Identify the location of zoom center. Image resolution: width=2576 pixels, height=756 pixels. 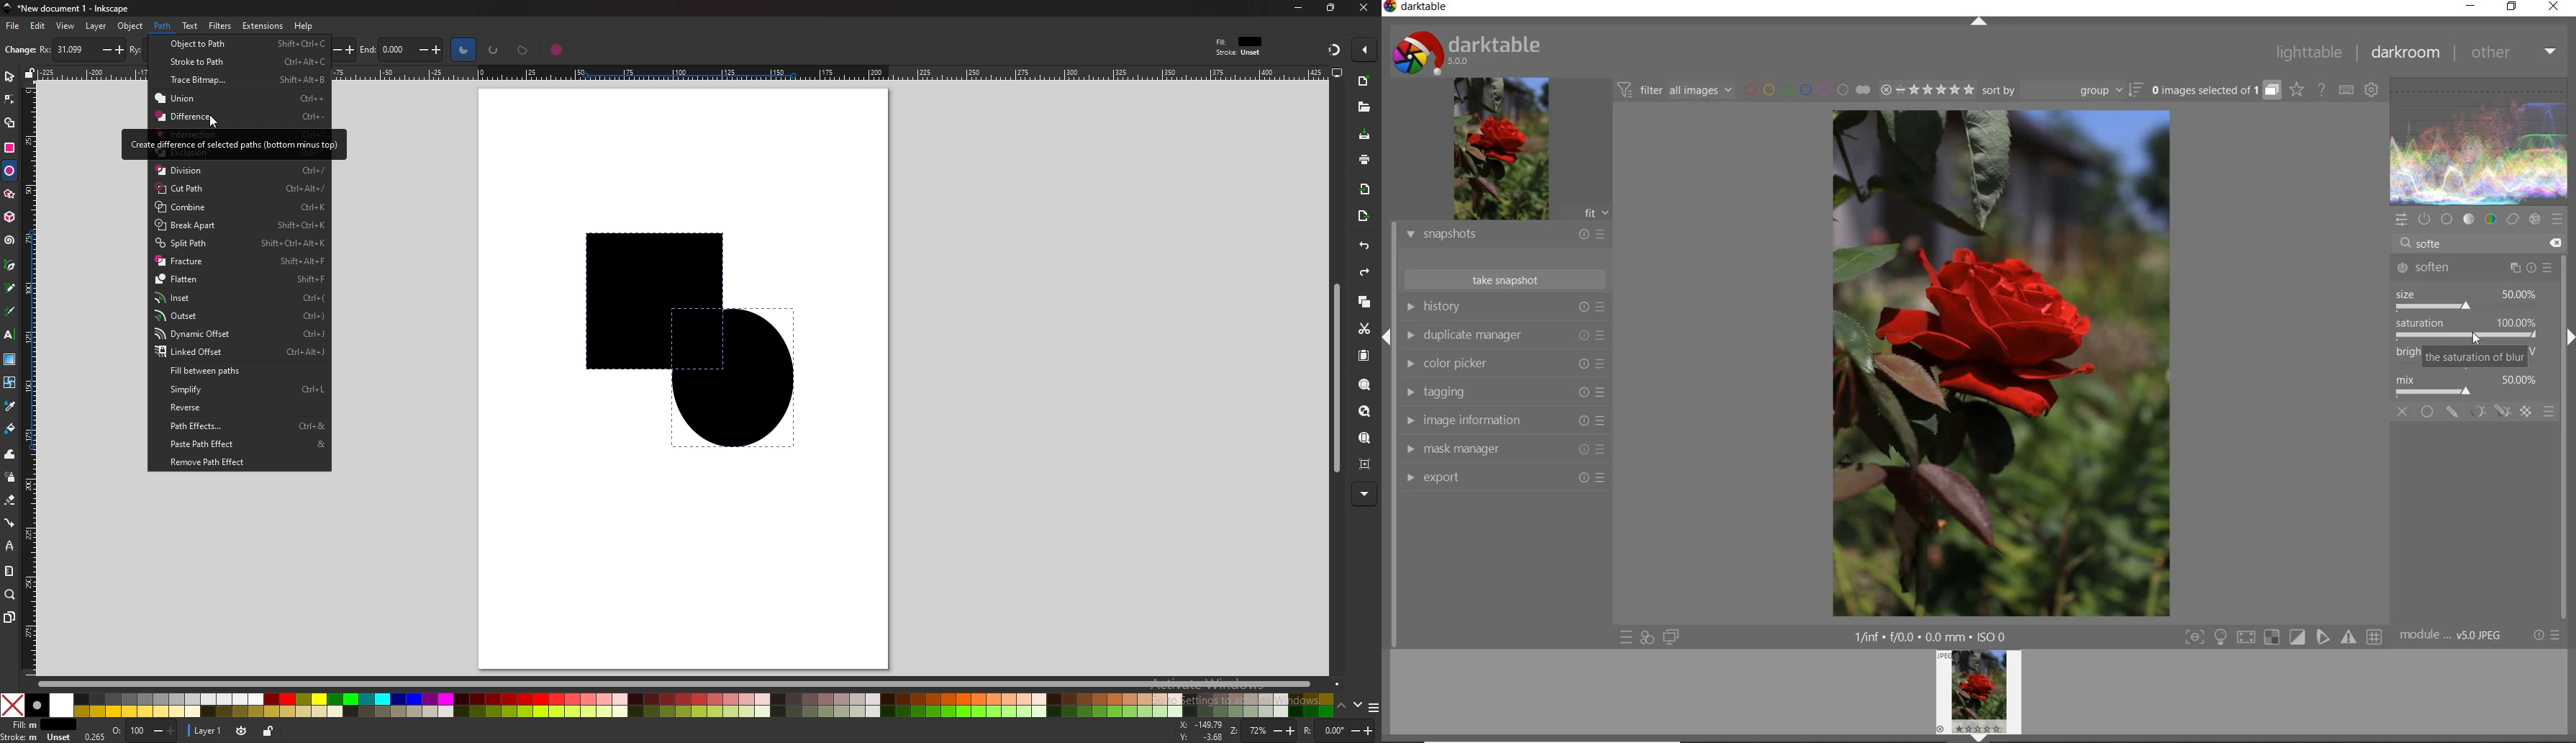
(1364, 464).